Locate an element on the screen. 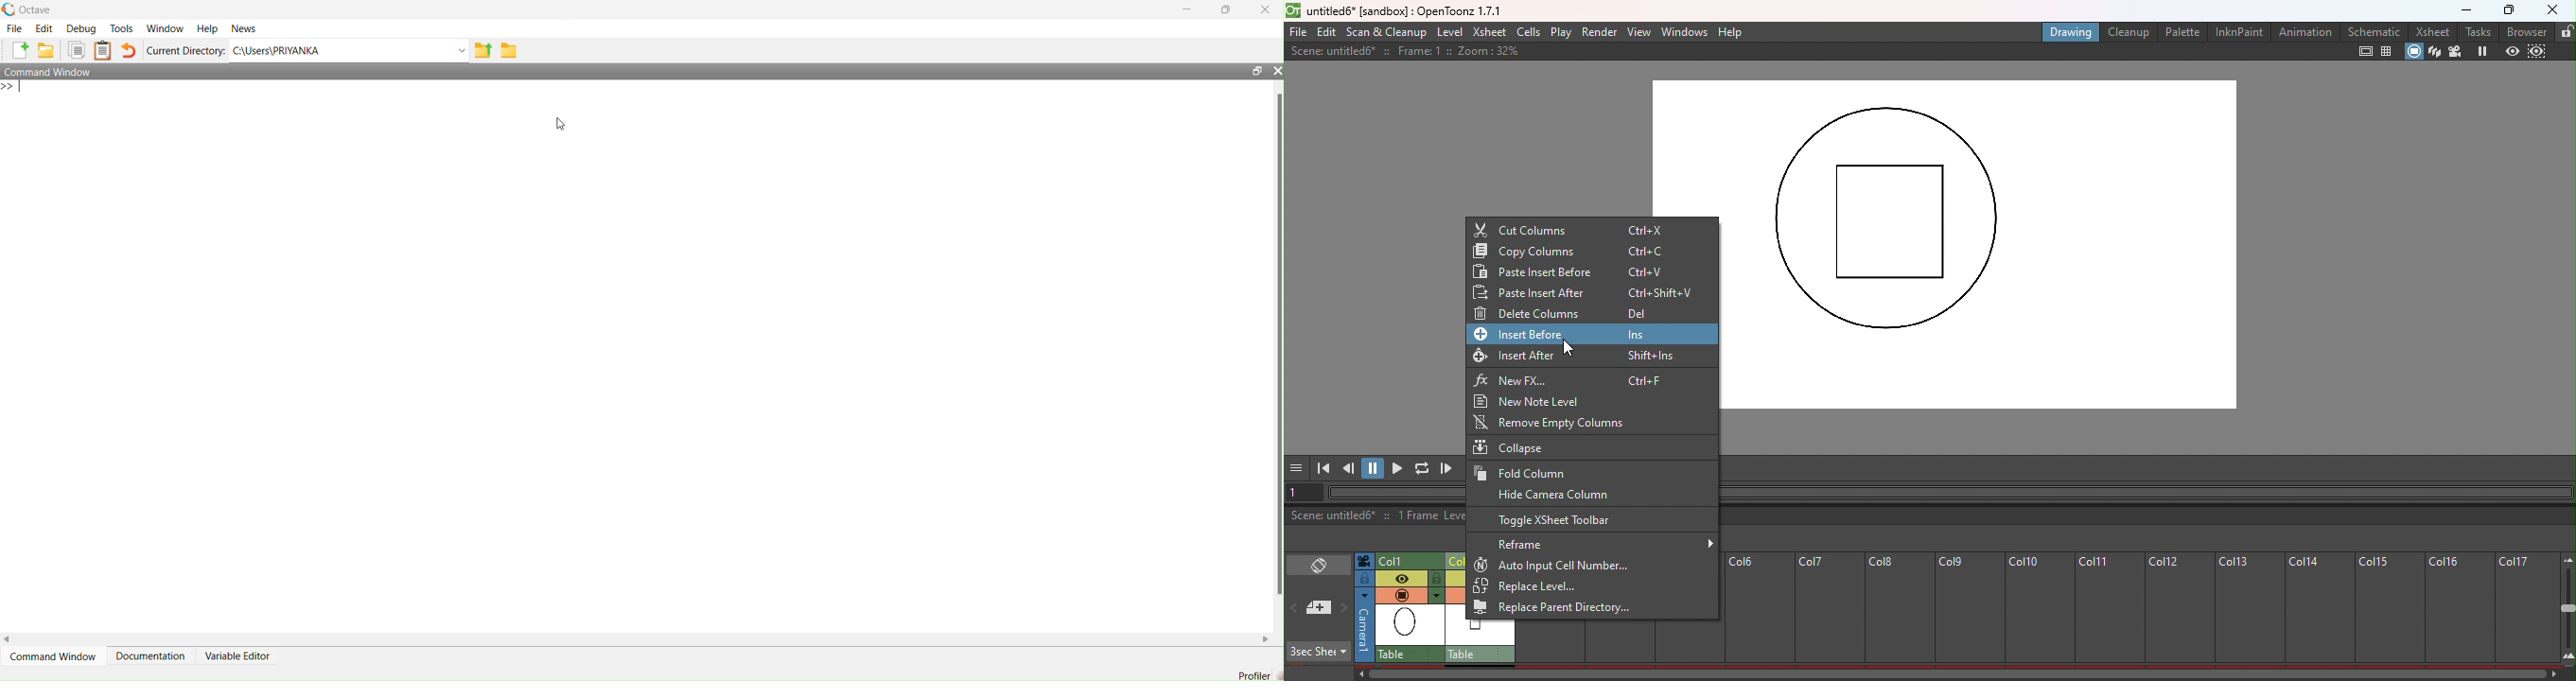 Image resolution: width=2576 pixels, height=700 pixels. Cut columns is located at coordinates (1591, 228).